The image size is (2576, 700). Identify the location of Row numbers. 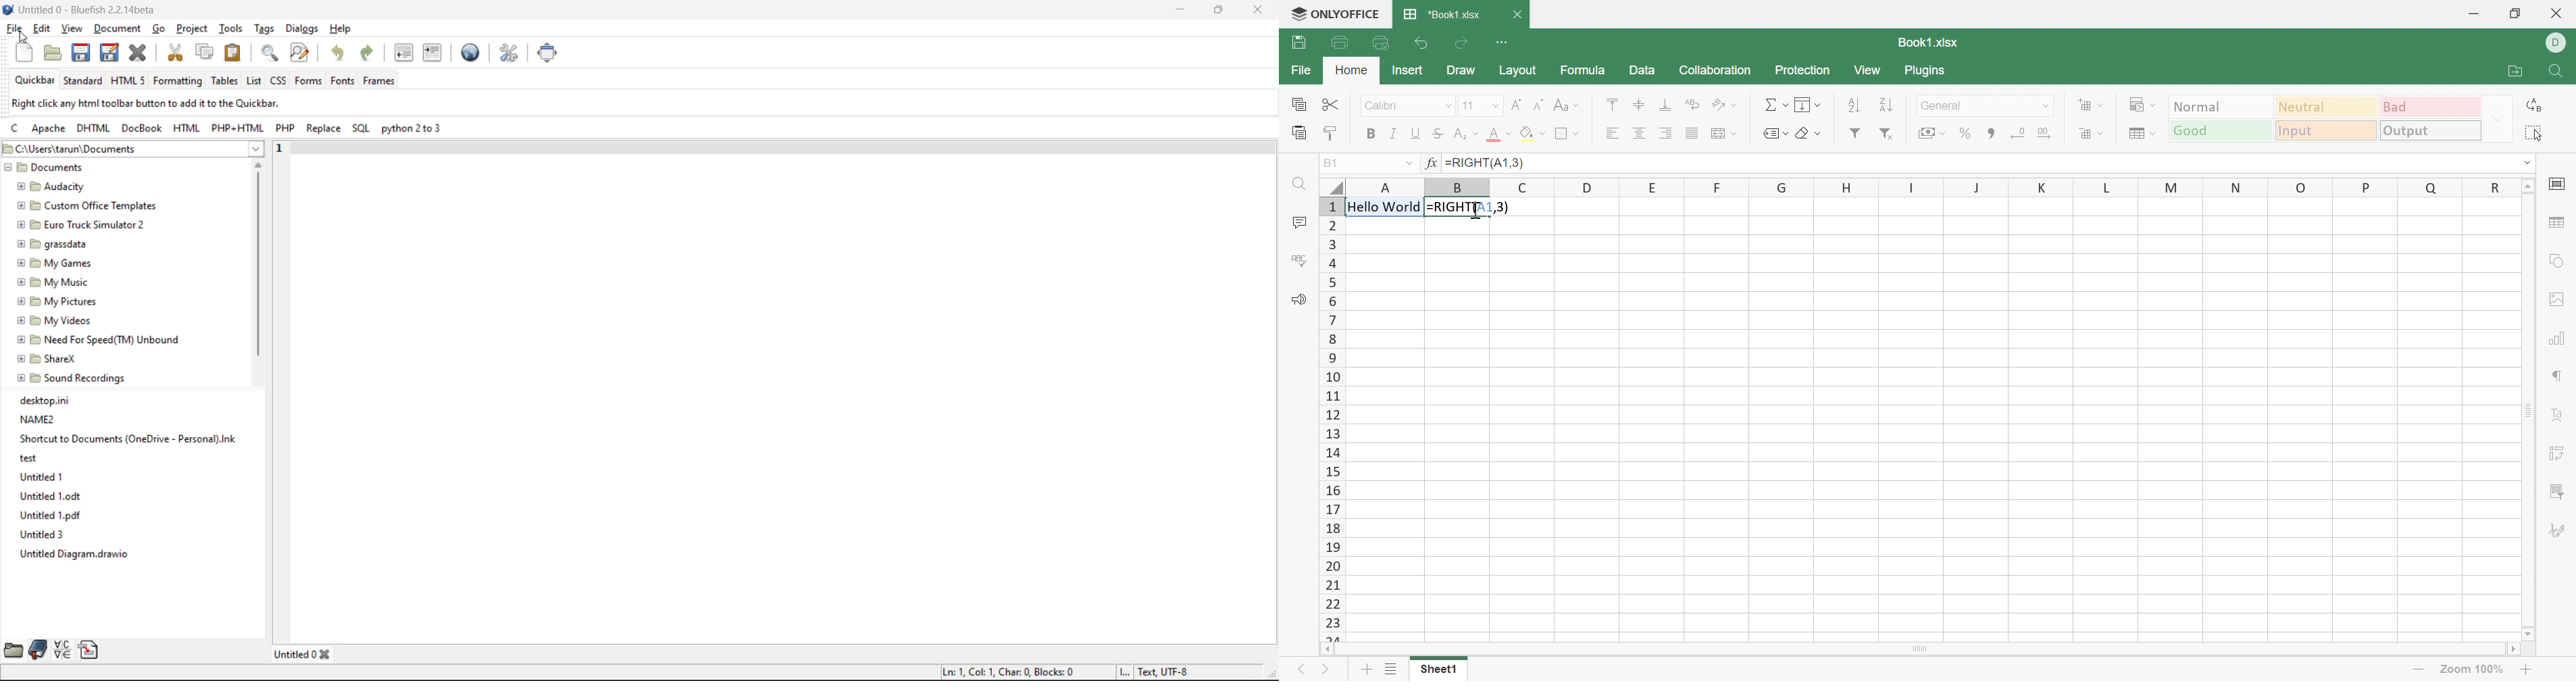
(1332, 418).